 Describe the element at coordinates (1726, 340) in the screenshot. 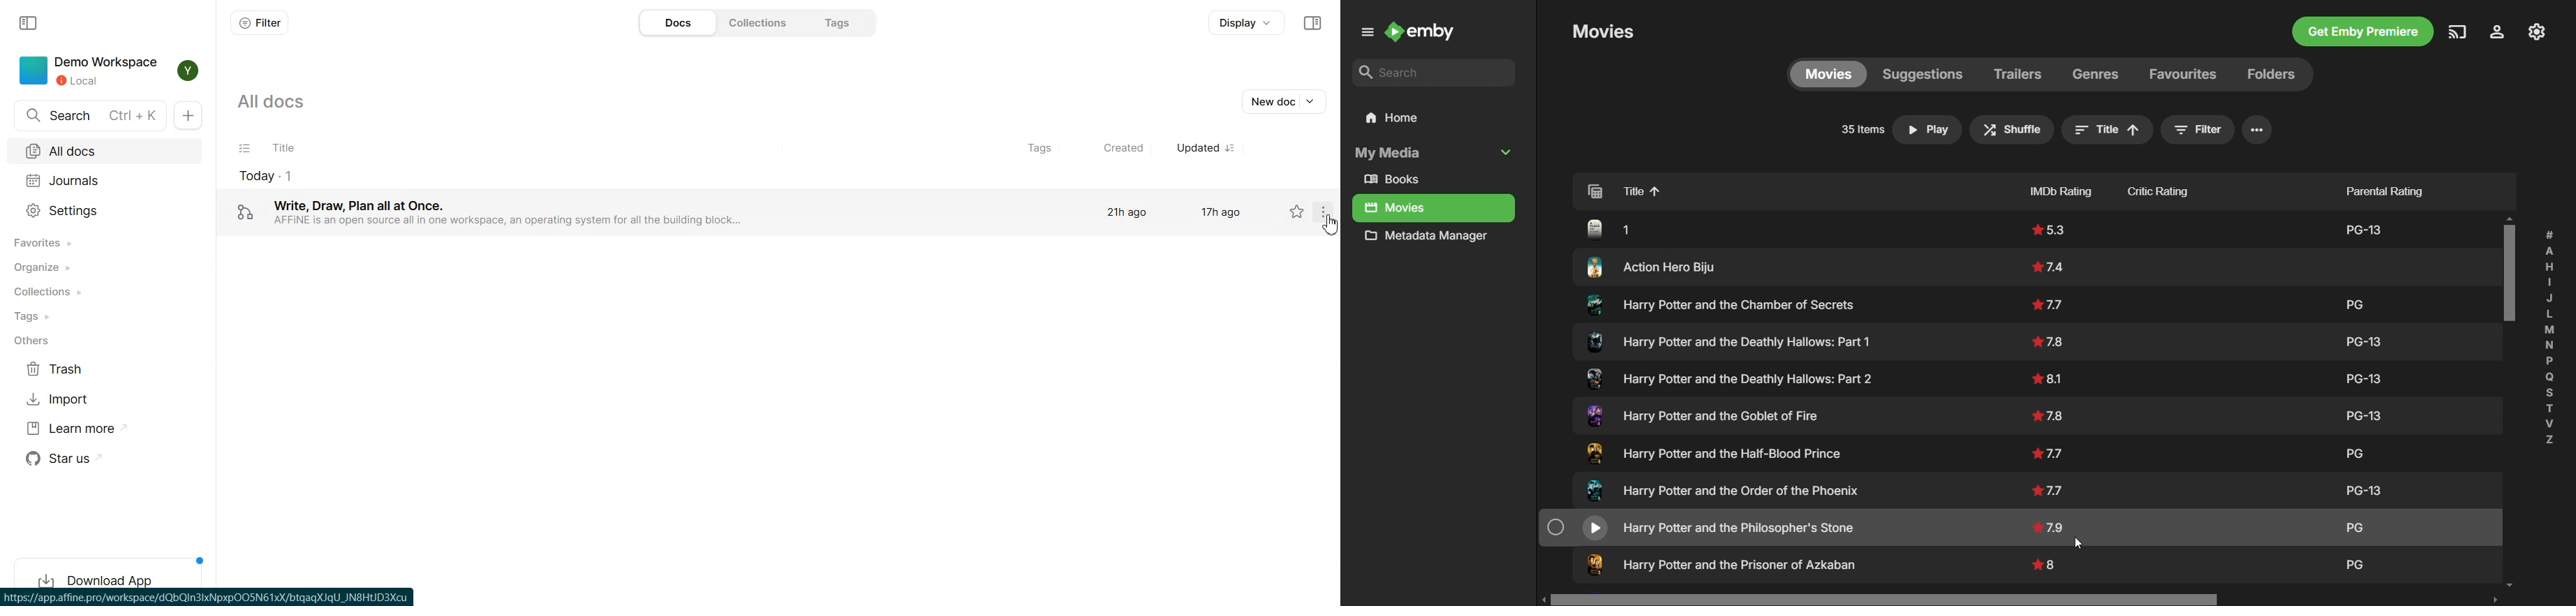

I see `` at that location.